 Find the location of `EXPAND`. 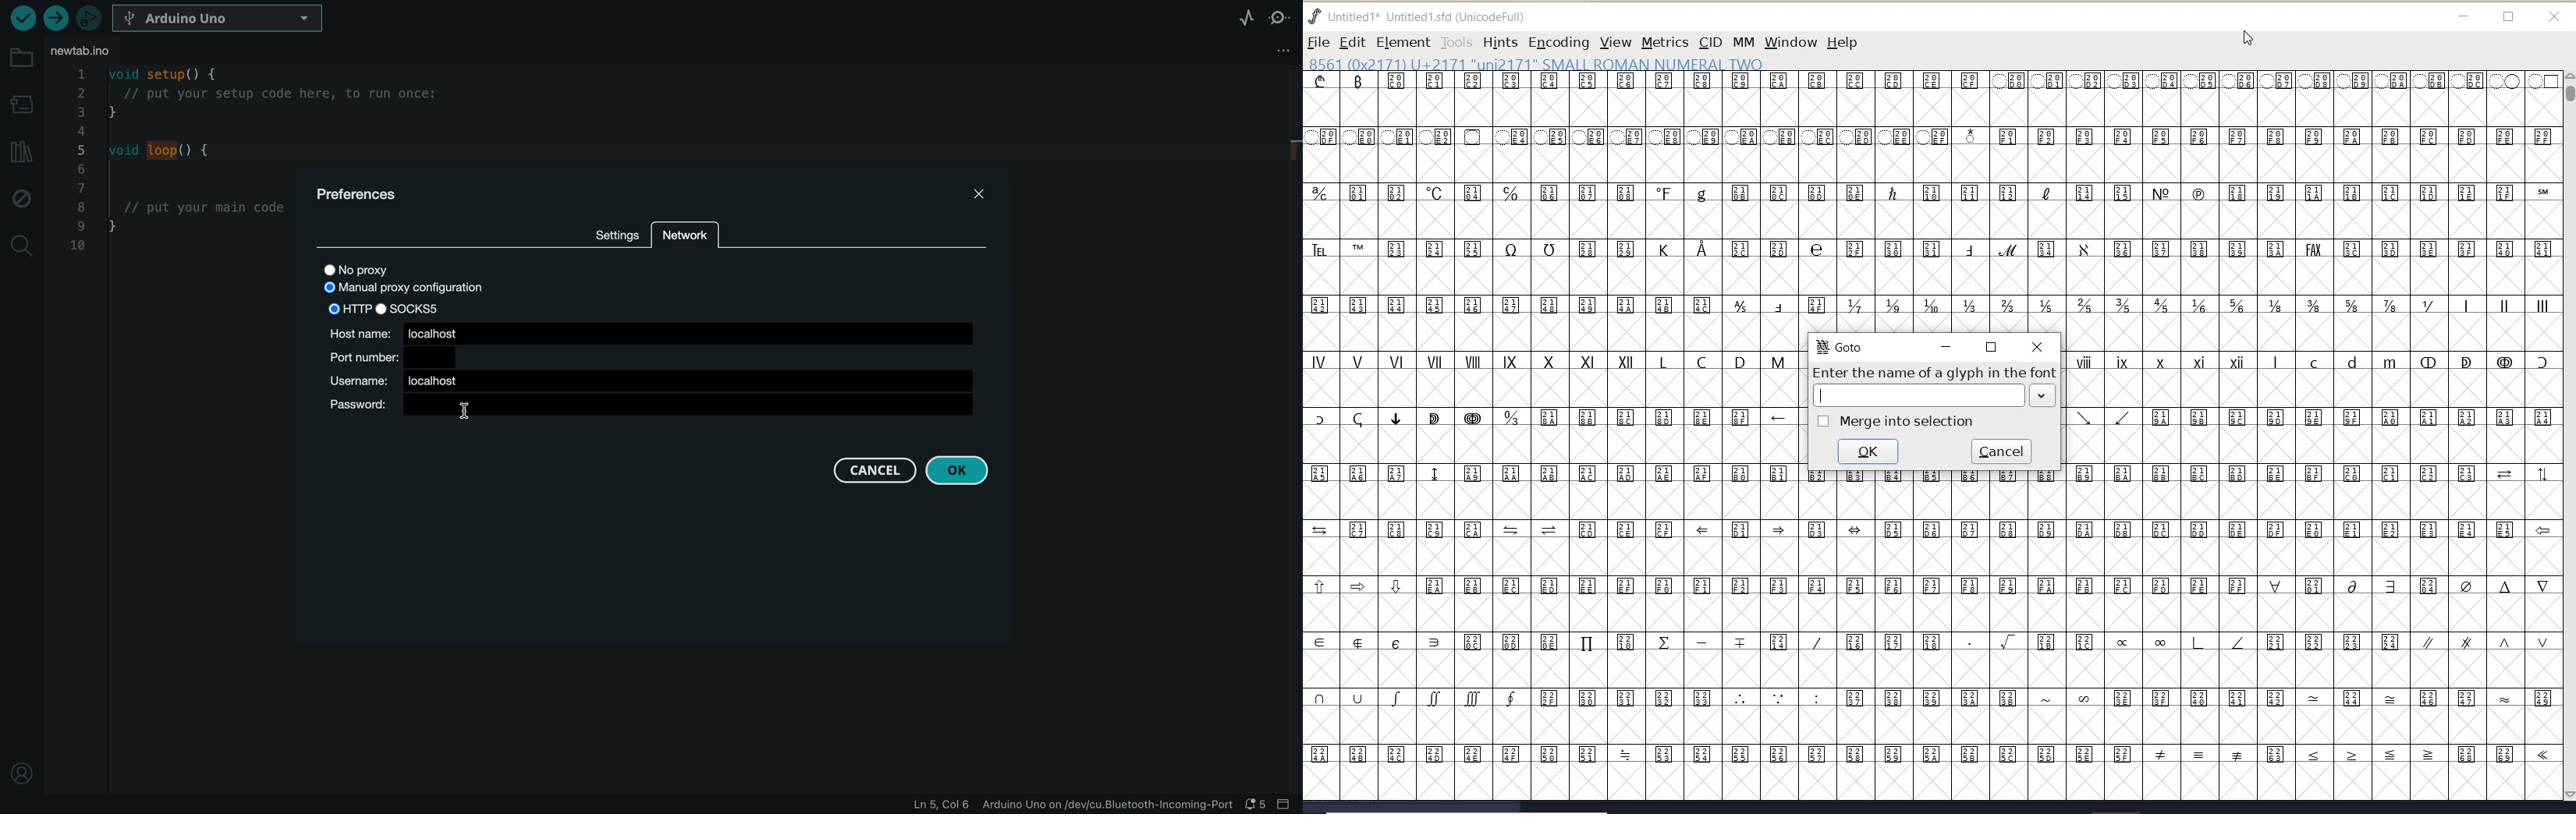

EXPAND is located at coordinates (2042, 395).